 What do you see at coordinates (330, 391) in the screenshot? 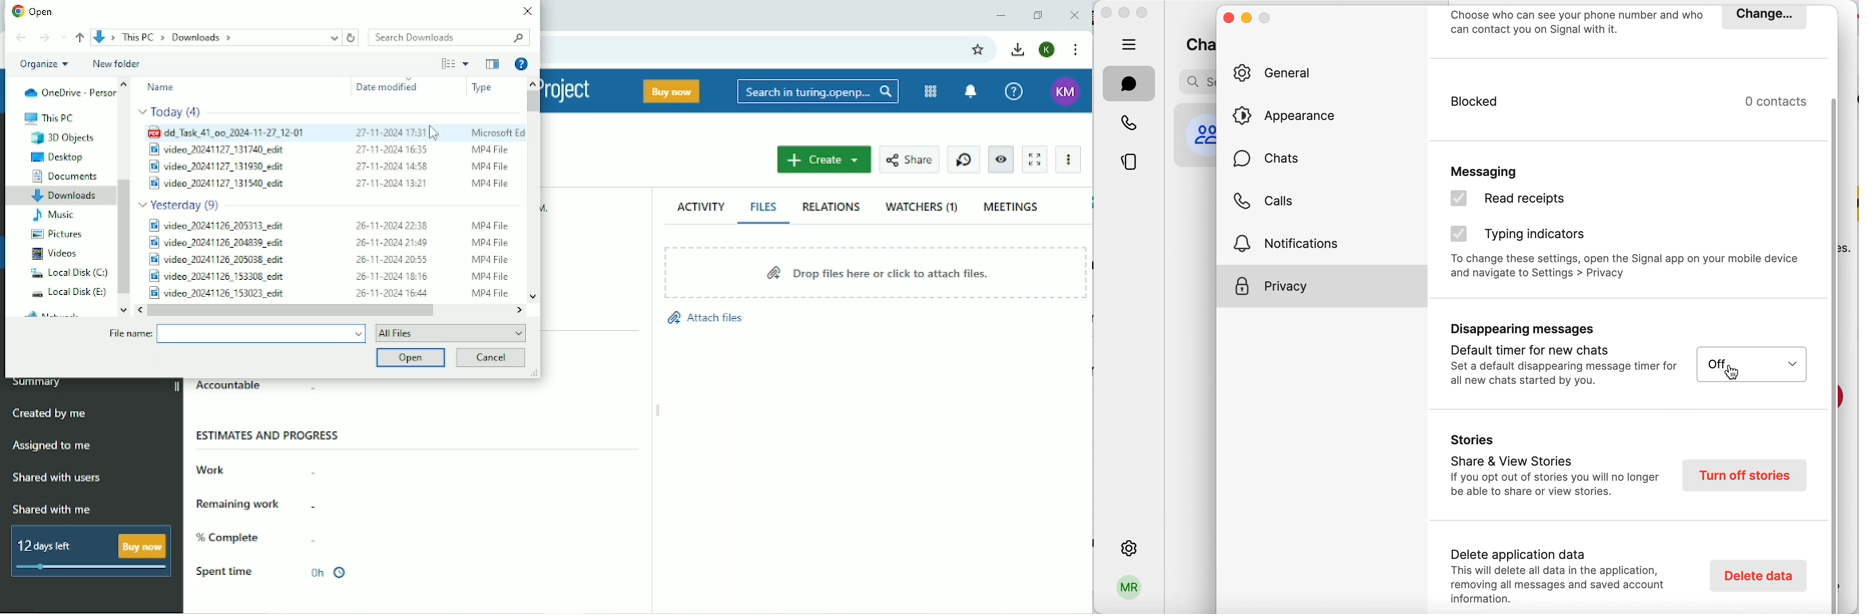
I see `-` at bounding box center [330, 391].